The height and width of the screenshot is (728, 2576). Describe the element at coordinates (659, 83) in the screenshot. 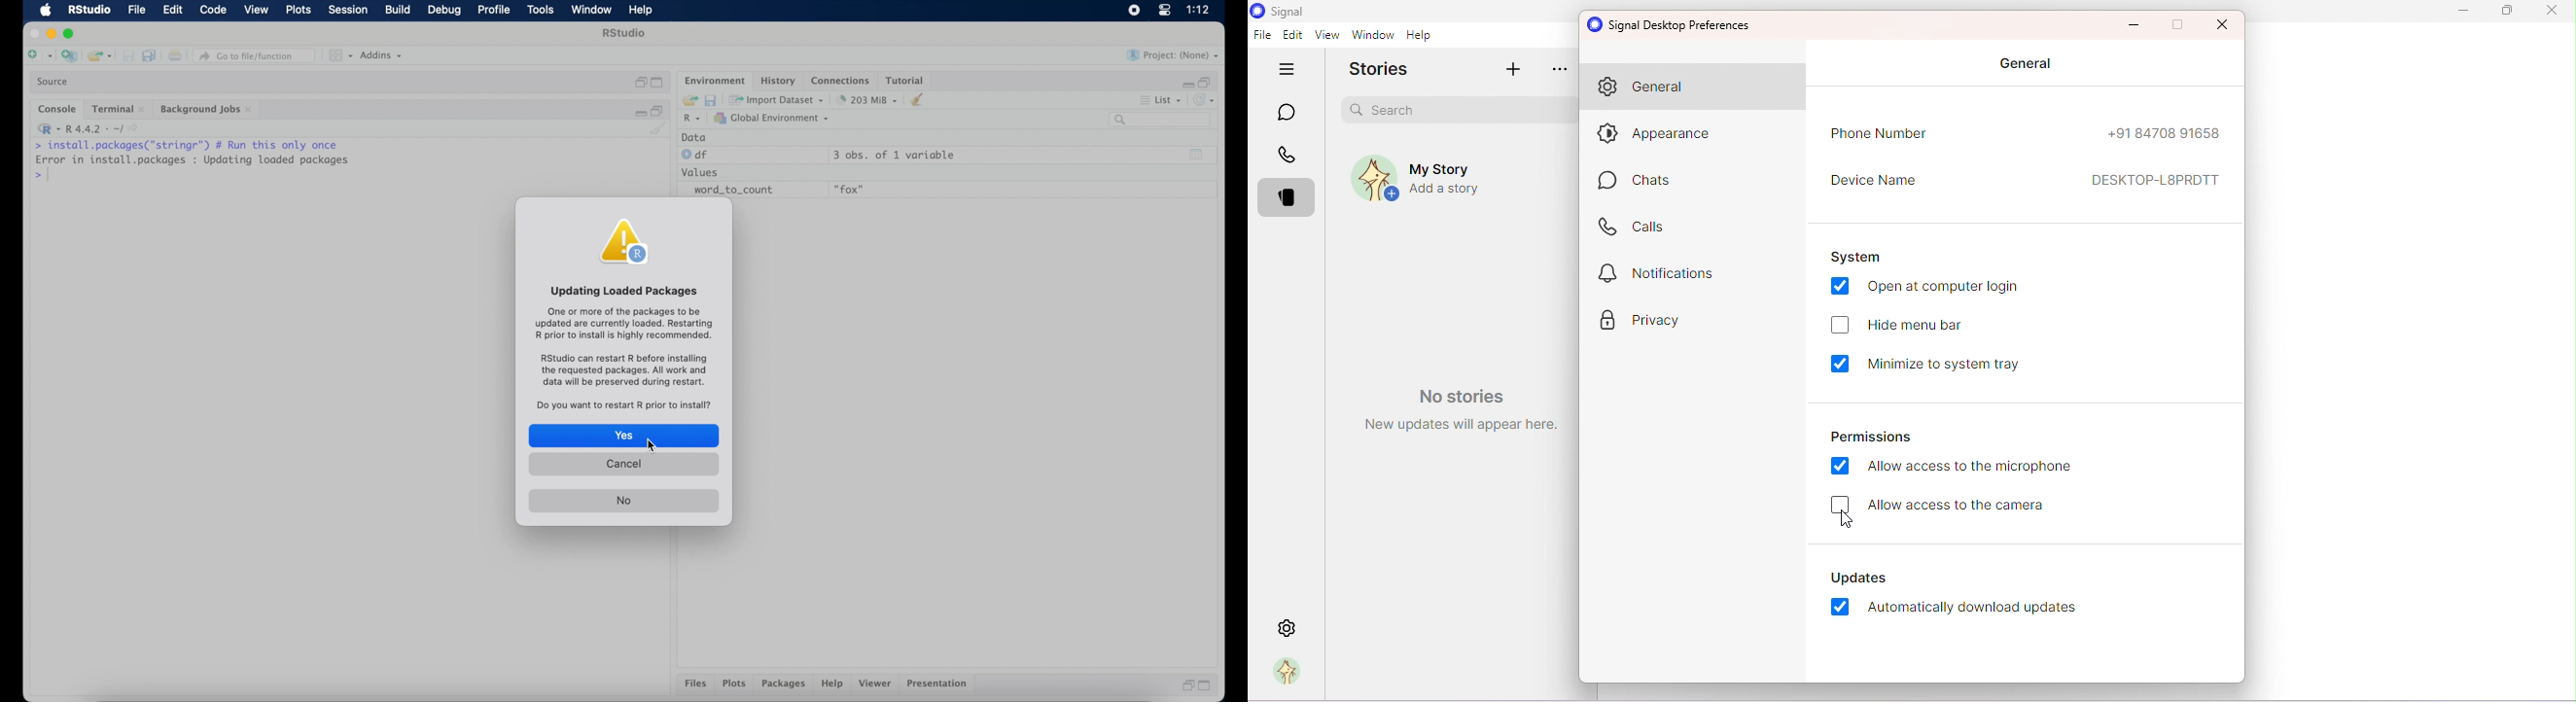

I see `maximize` at that location.